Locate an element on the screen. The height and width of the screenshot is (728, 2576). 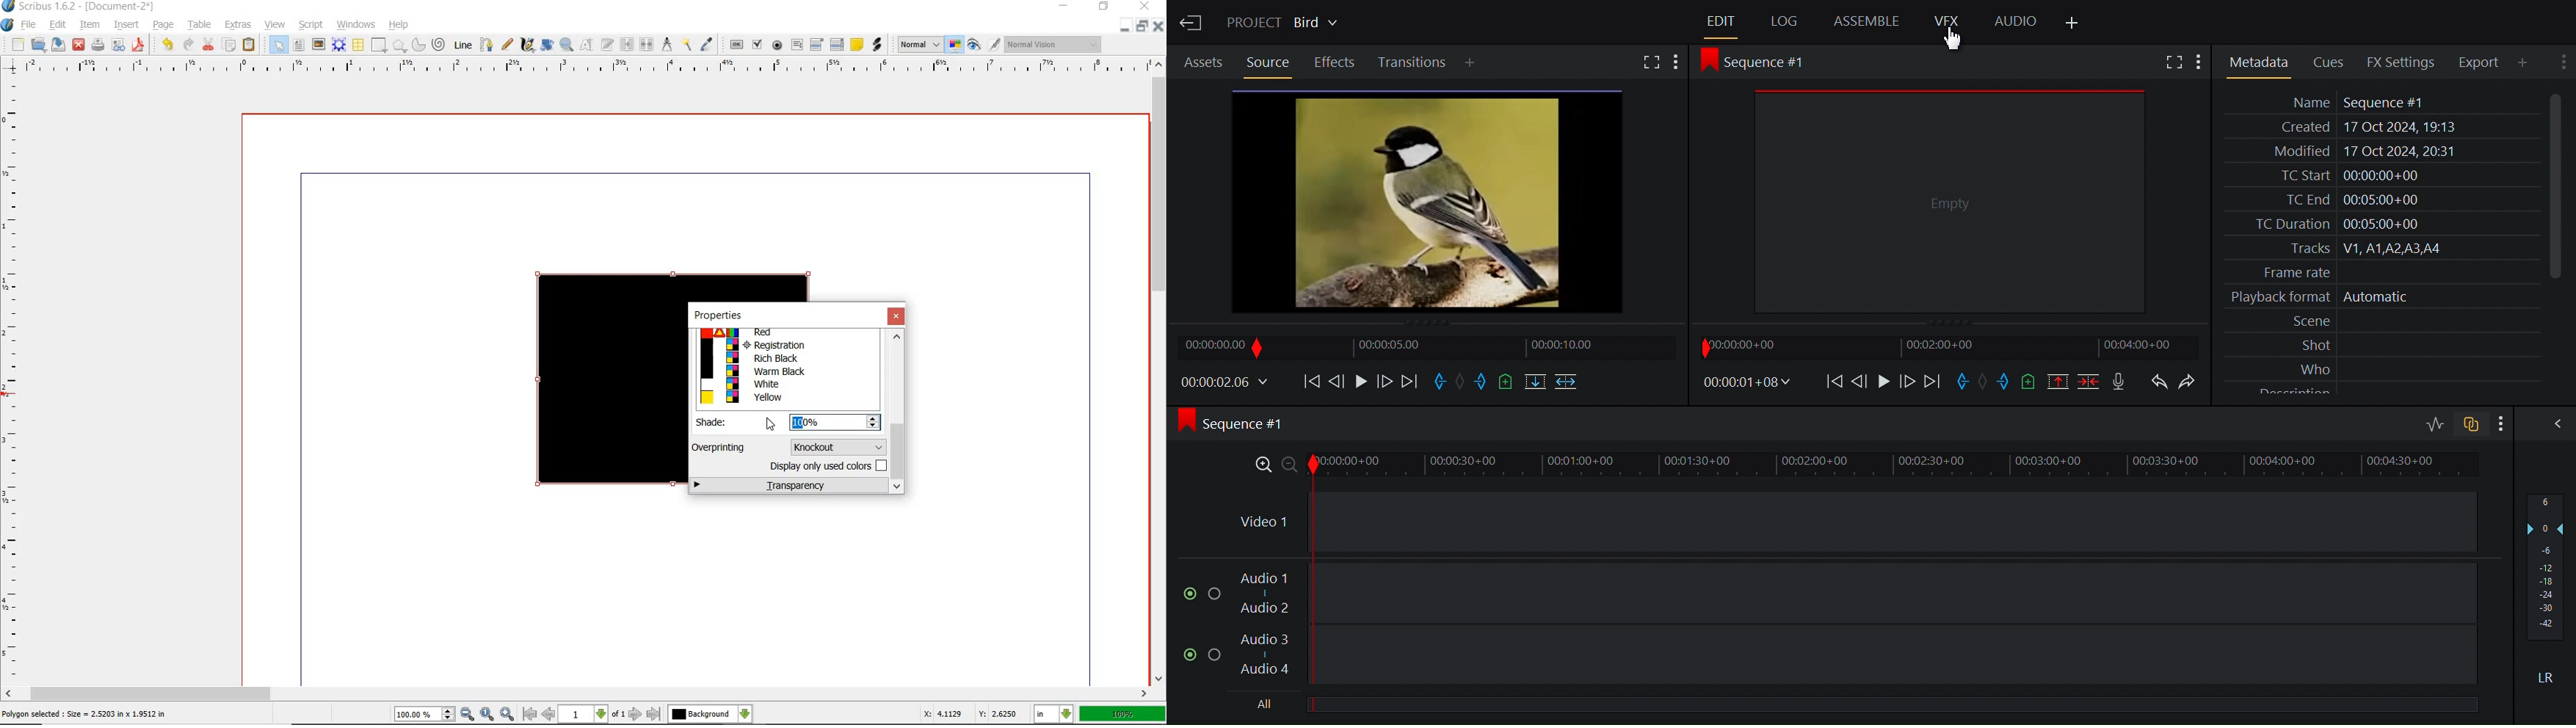
Timeline is located at coordinates (1421, 346).